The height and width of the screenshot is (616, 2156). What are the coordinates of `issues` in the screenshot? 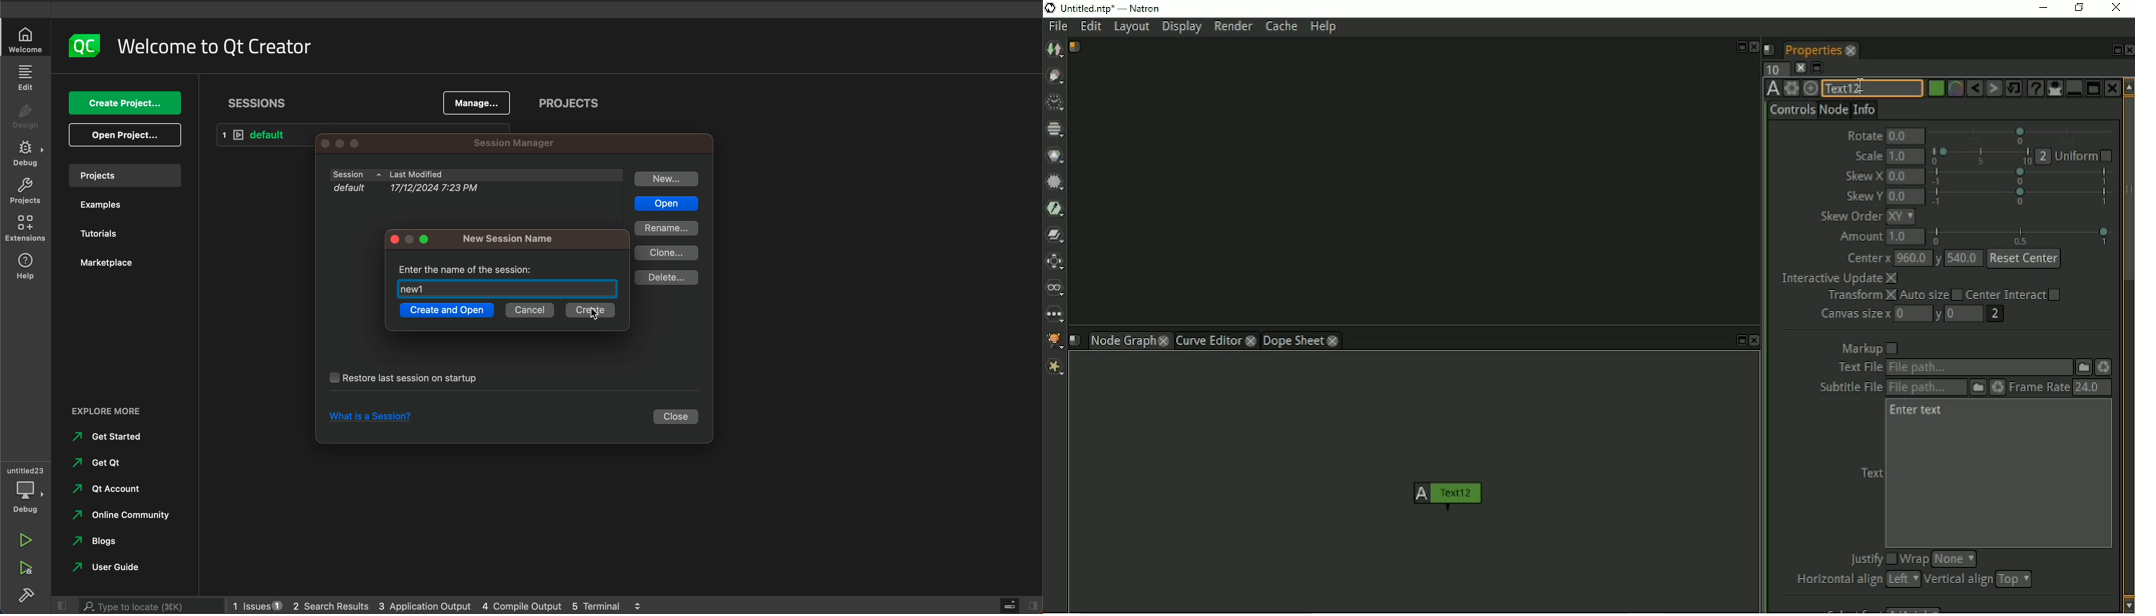 It's located at (256, 604).